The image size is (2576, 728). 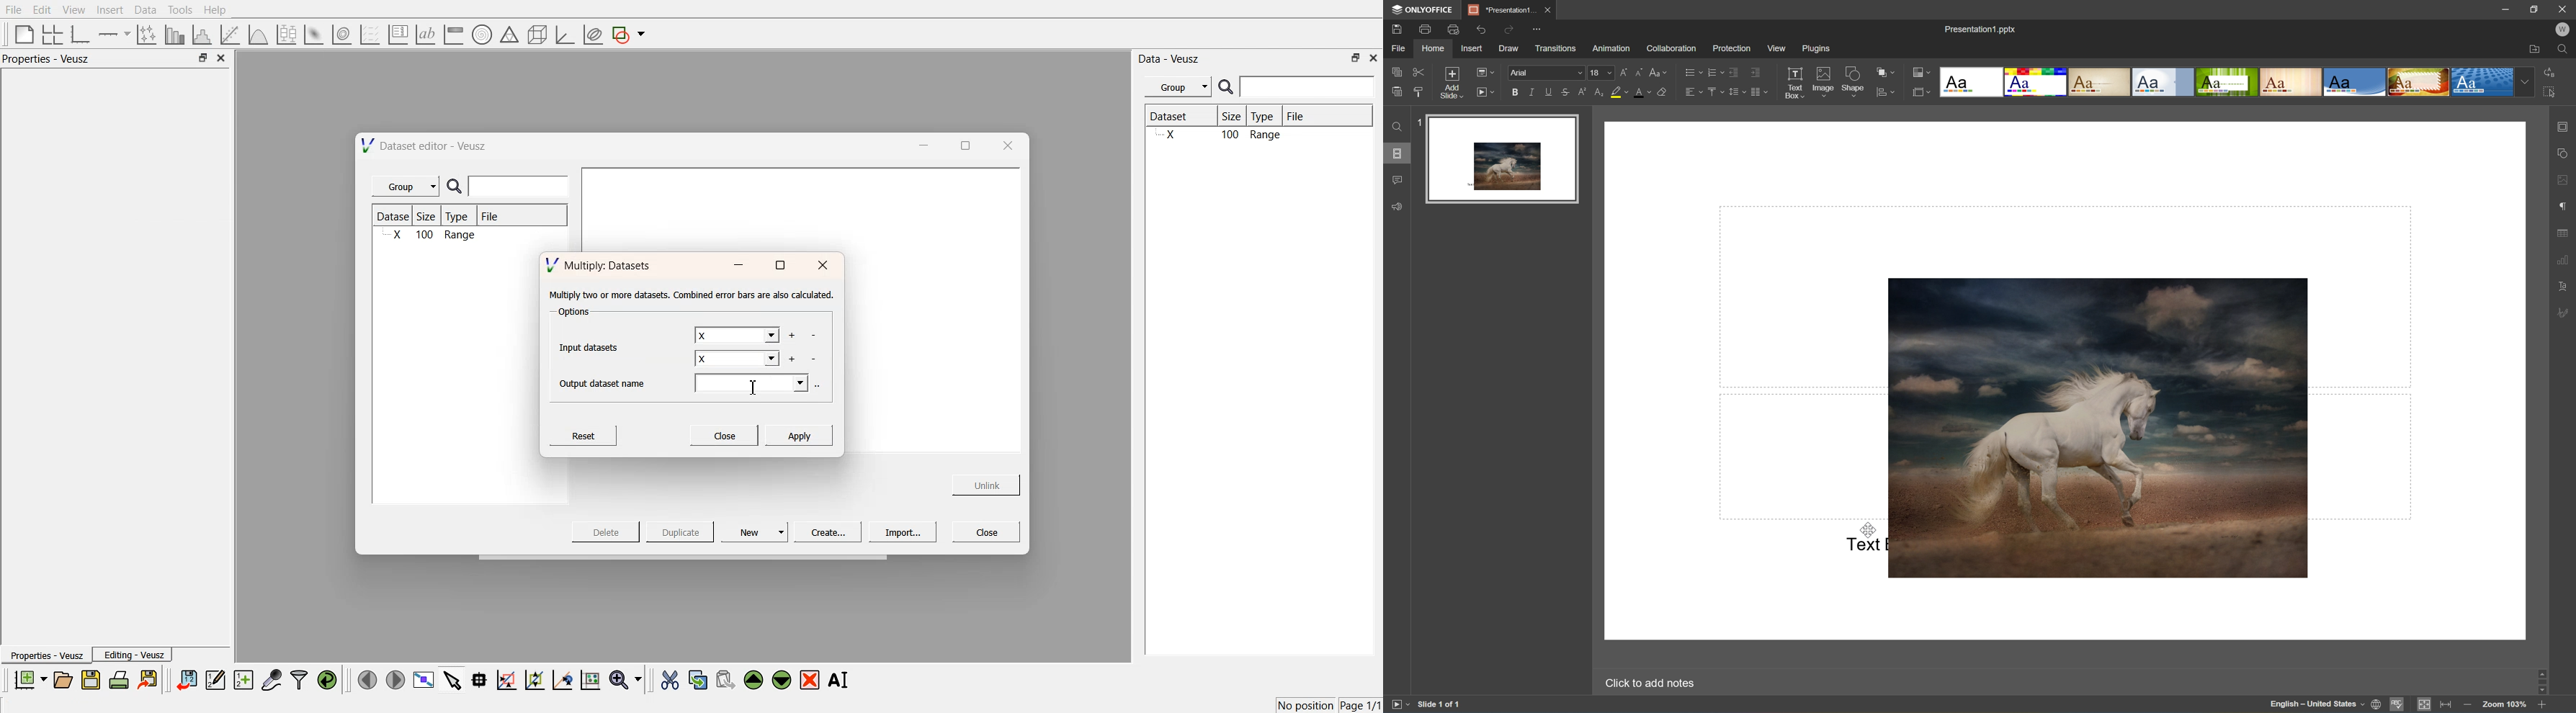 What do you see at coordinates (1545, 9) in the screenshot?
I see `Save` at bounding box center [1545, 9].